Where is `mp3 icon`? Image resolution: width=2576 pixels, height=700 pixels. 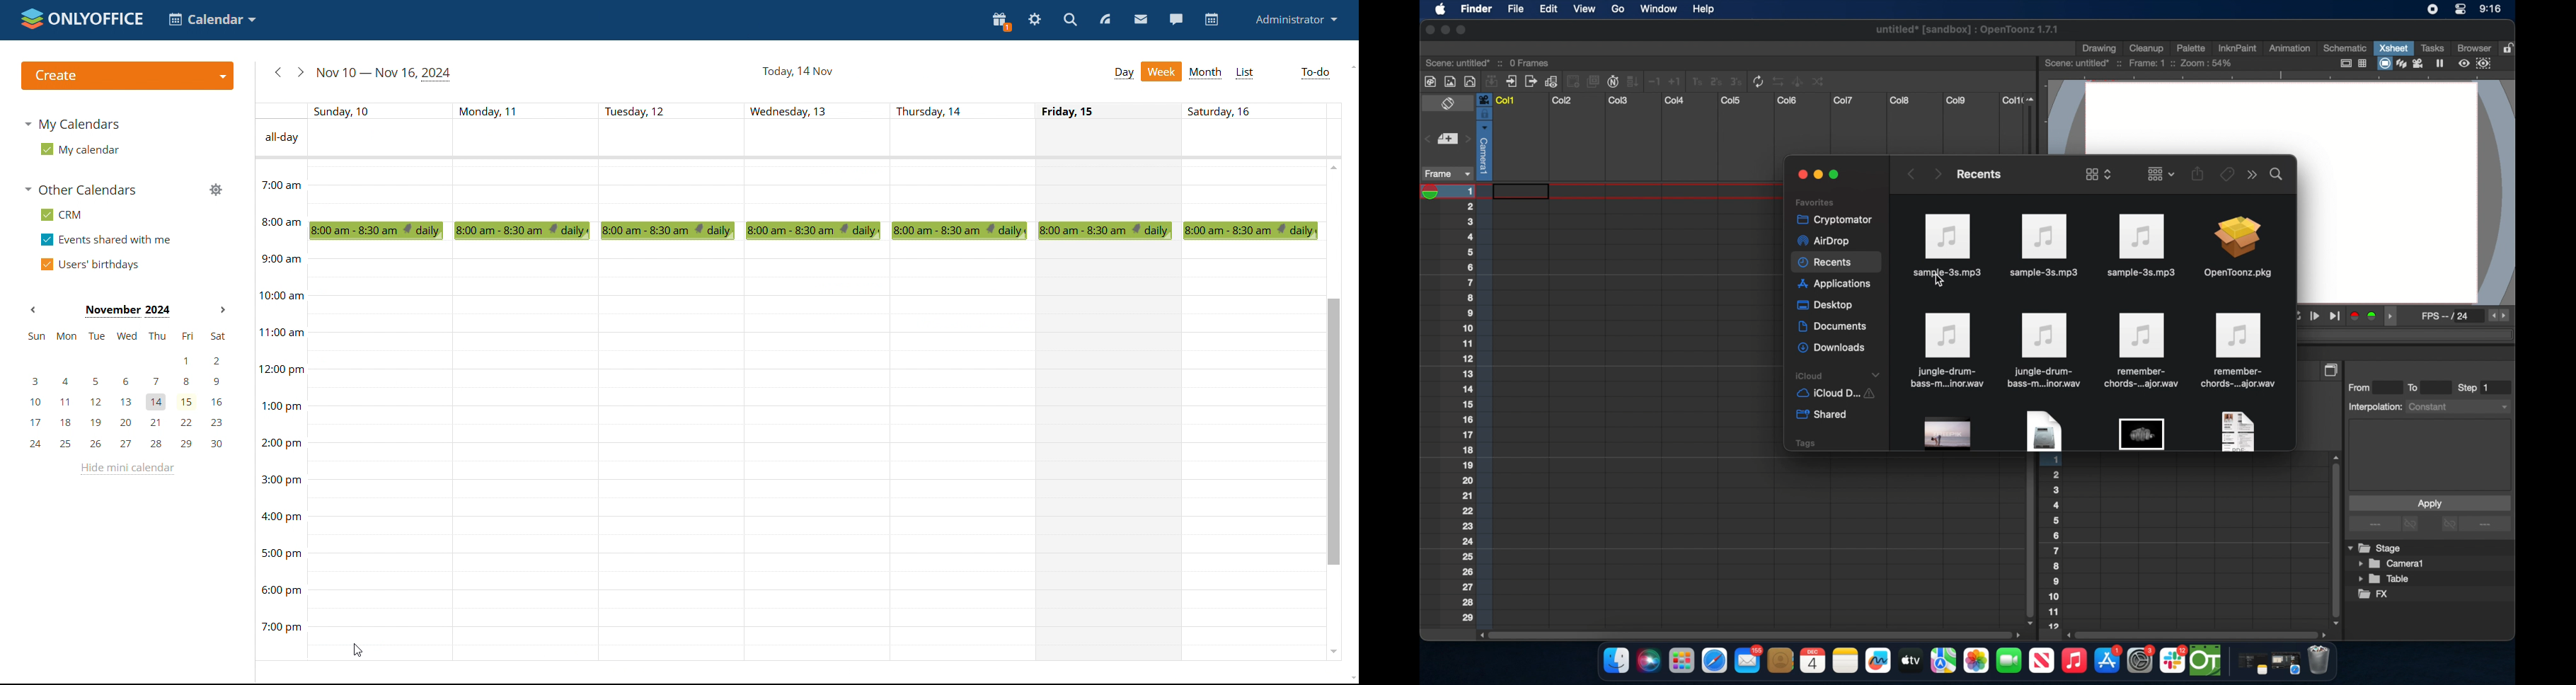
mp3 icon is located at coordinates (2140, 245).